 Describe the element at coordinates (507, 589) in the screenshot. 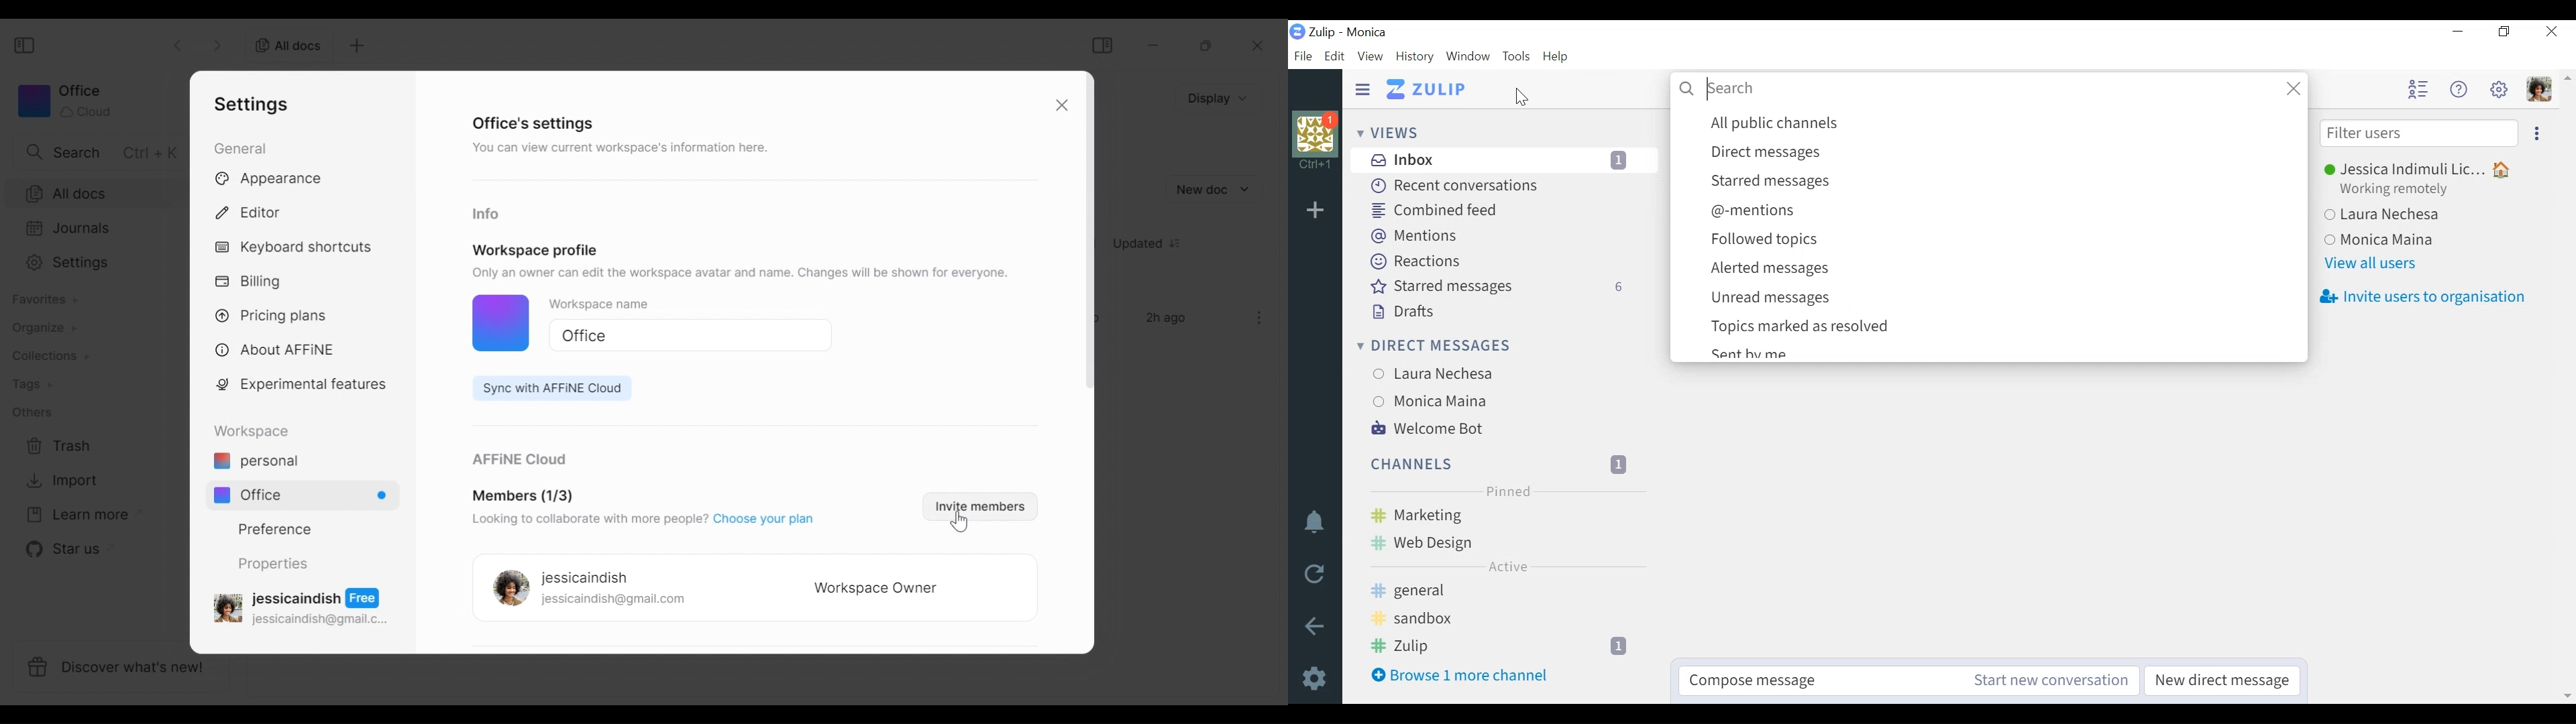

I see `Profile` at that location.